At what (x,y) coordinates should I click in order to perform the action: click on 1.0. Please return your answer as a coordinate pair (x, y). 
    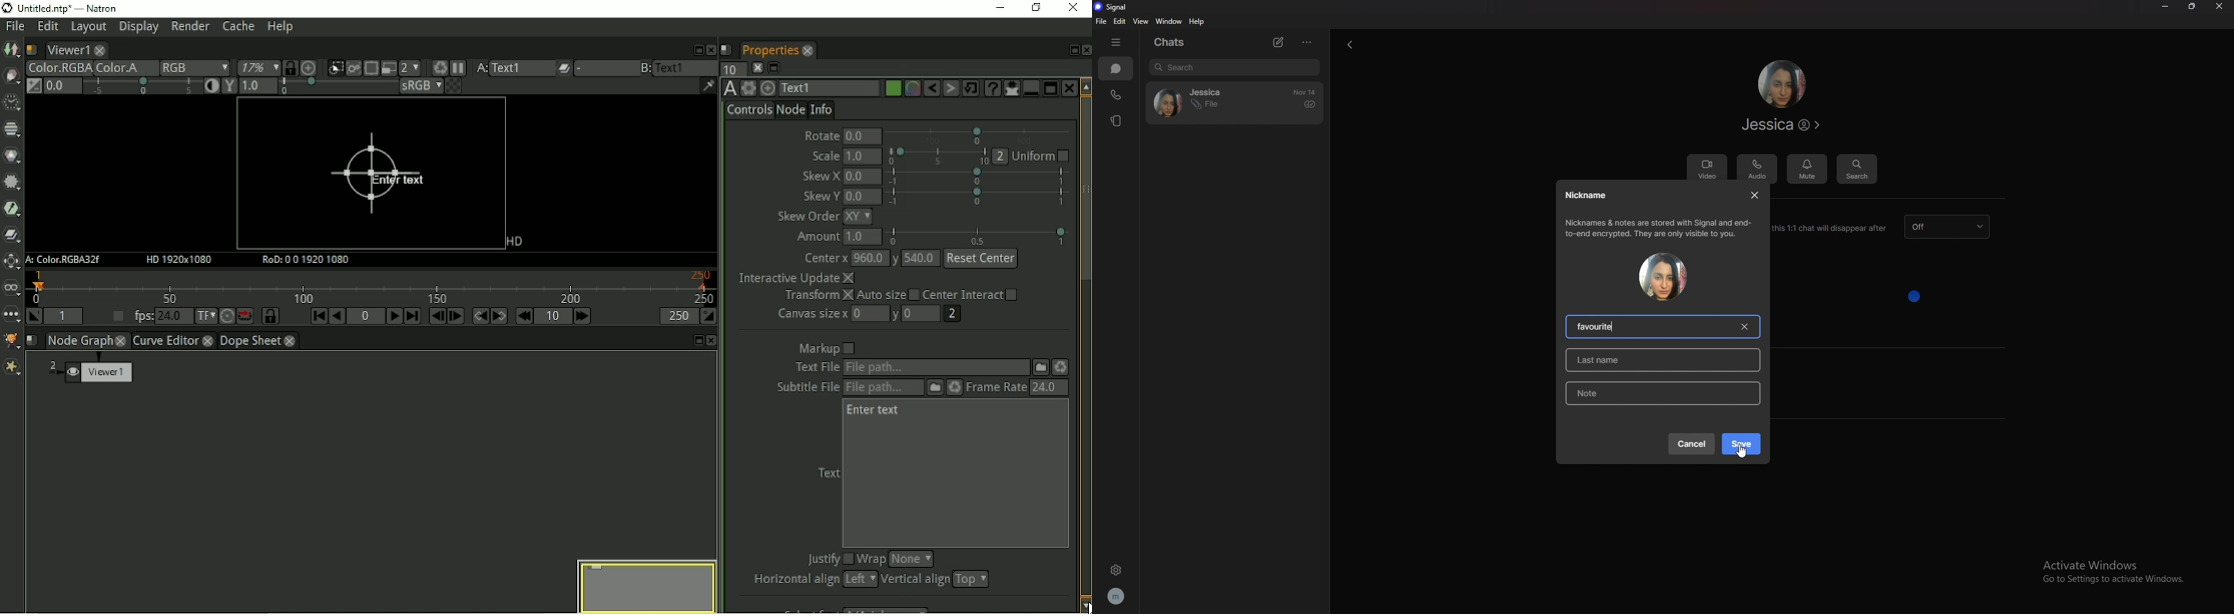
    Looking at the image, I should click on (862, 238).